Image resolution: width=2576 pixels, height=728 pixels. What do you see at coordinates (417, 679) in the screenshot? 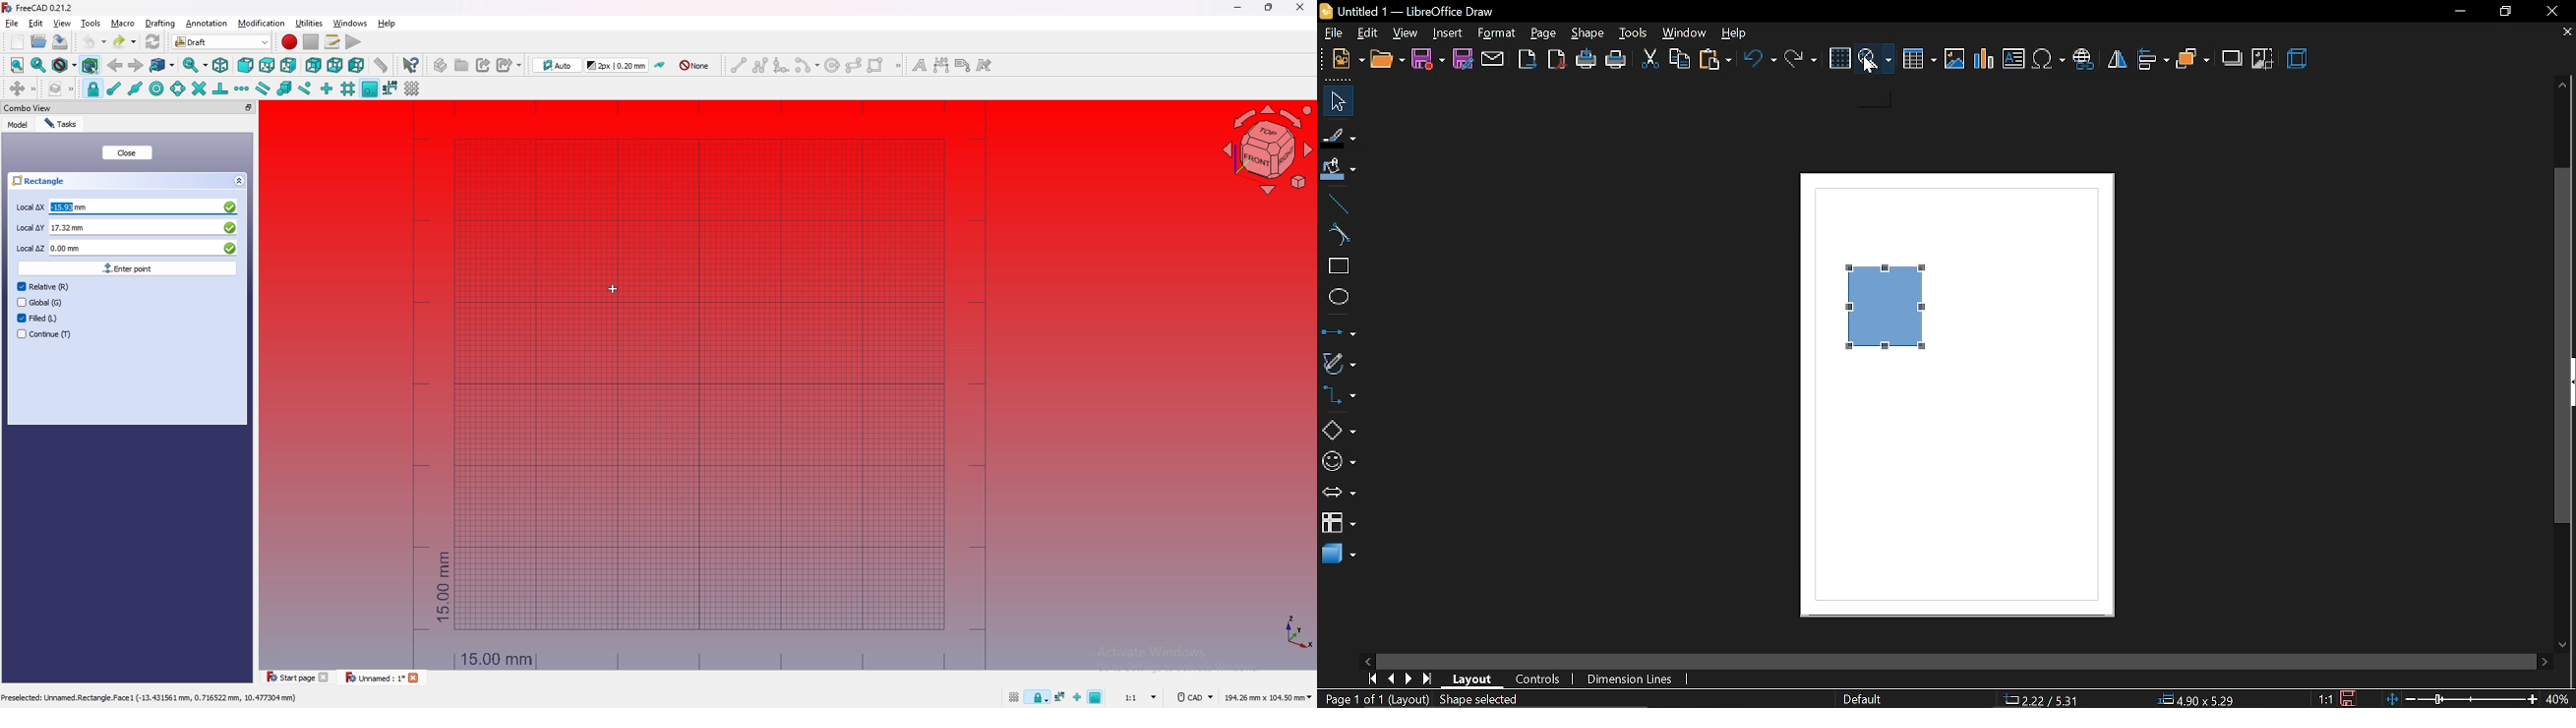
I see `close file` at bounding box center [417, 679].